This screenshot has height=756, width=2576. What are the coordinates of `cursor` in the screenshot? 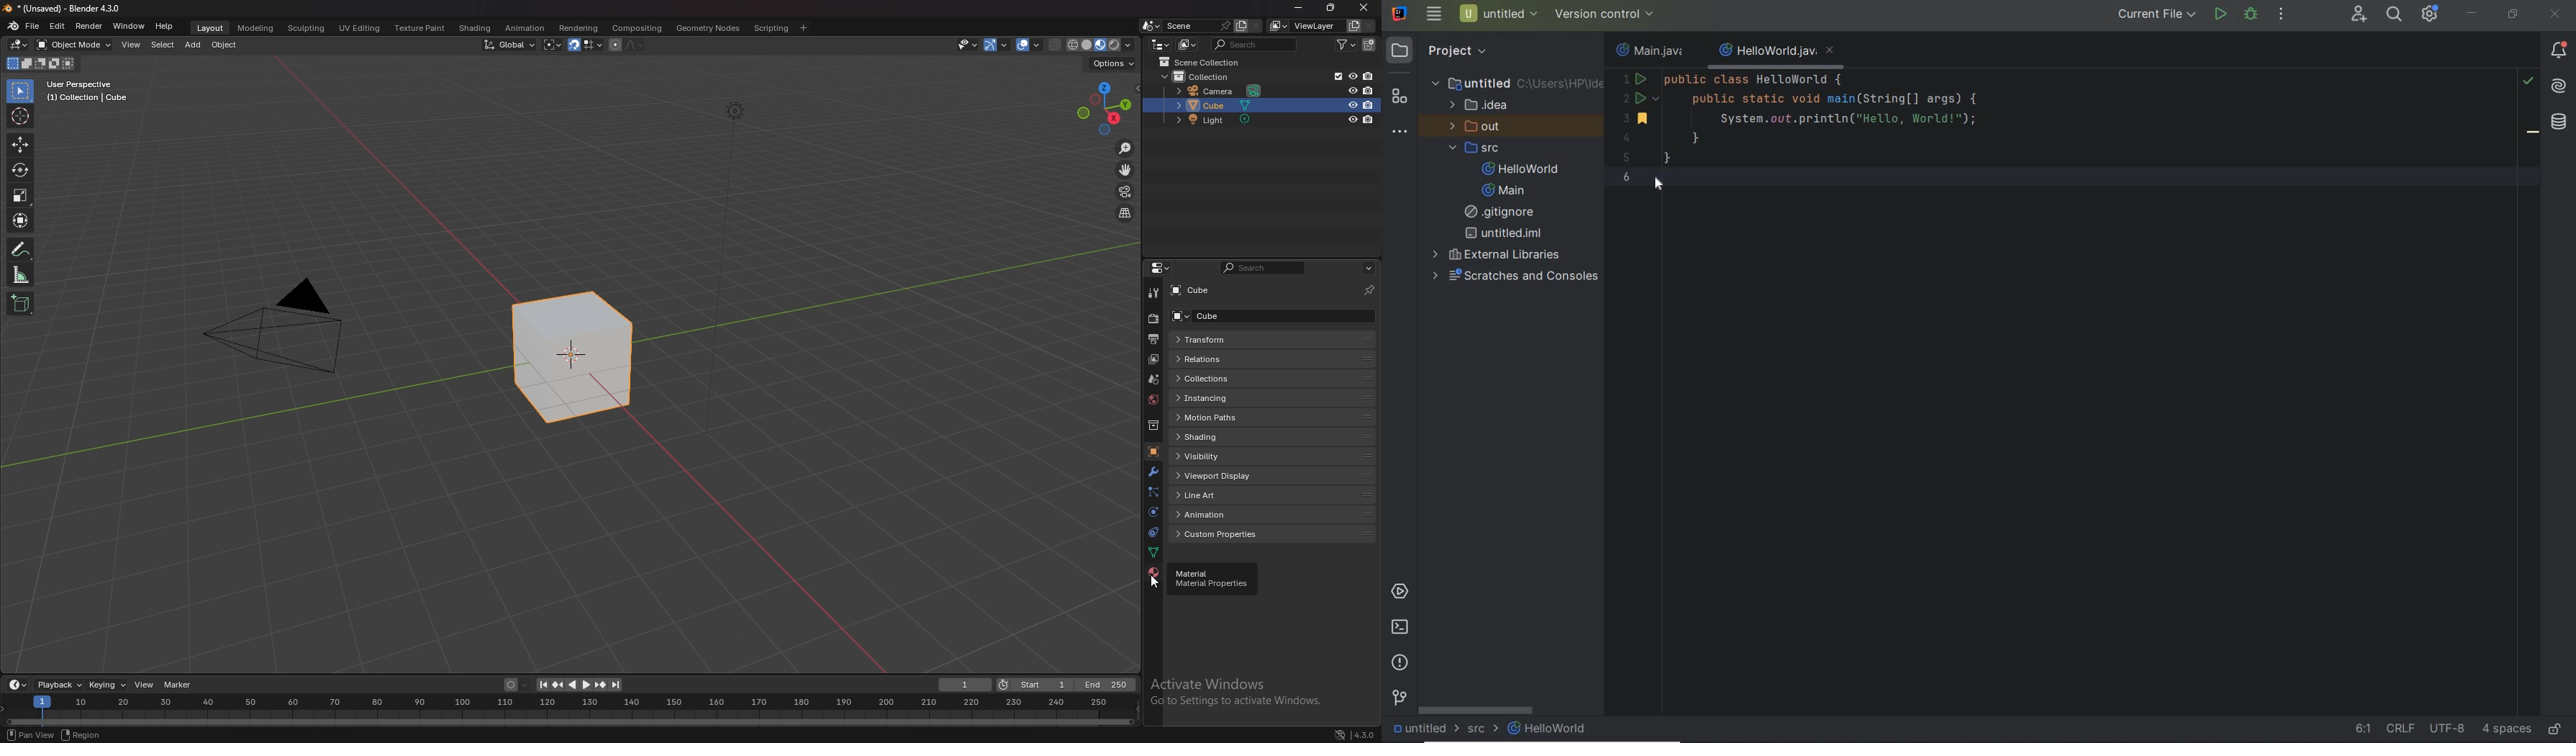 It's located at (1153, 586).